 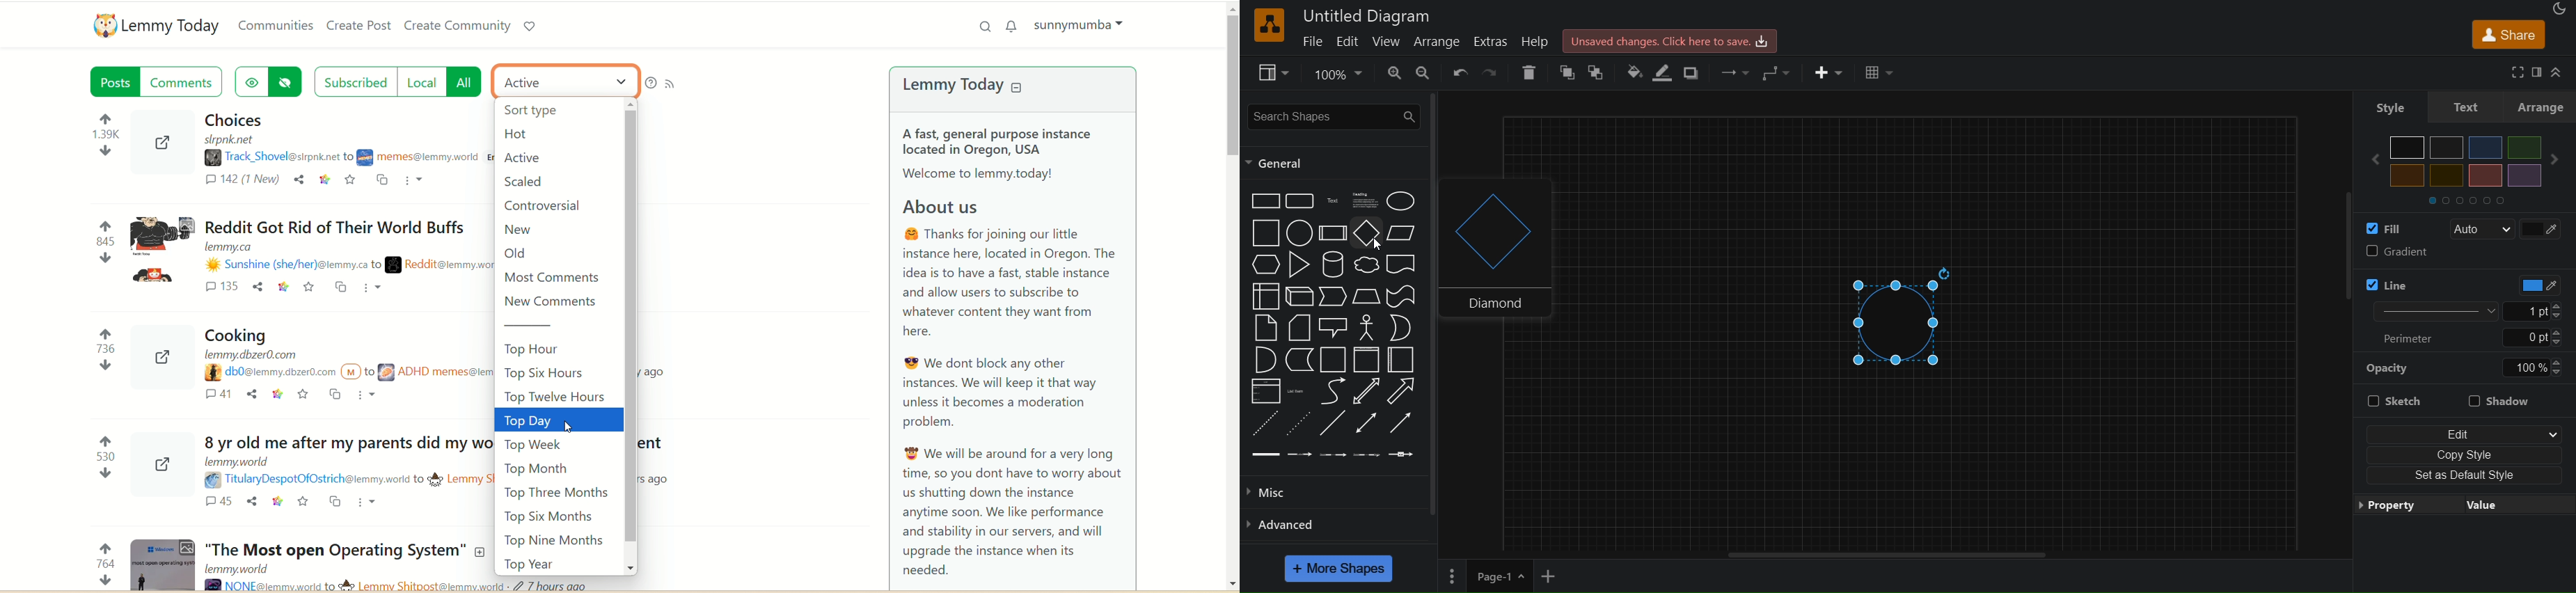 What do you see at coordinates (1366, 296) in the screenshot?
I see `trapezoid` at bounding box center [1366, 296].